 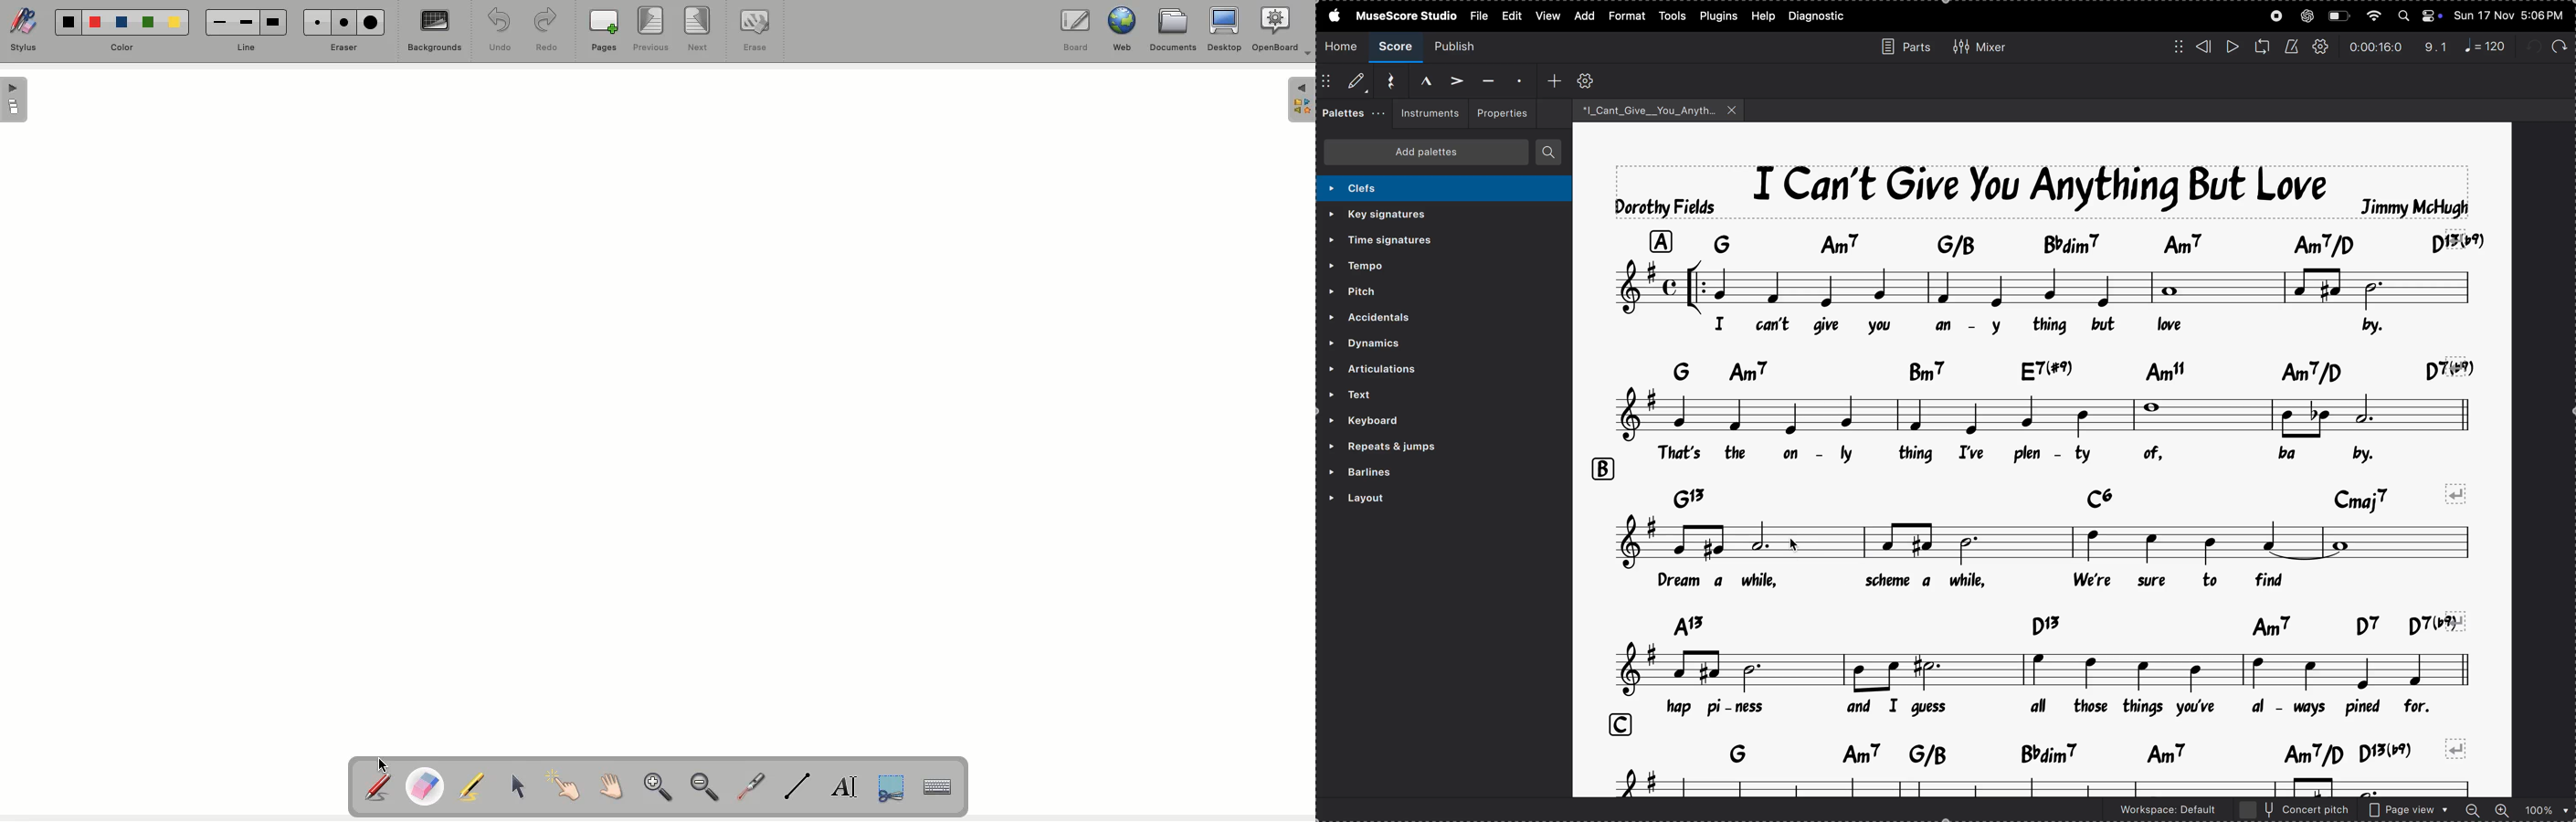 I want to click on battery, so click(x=2338, y=16).